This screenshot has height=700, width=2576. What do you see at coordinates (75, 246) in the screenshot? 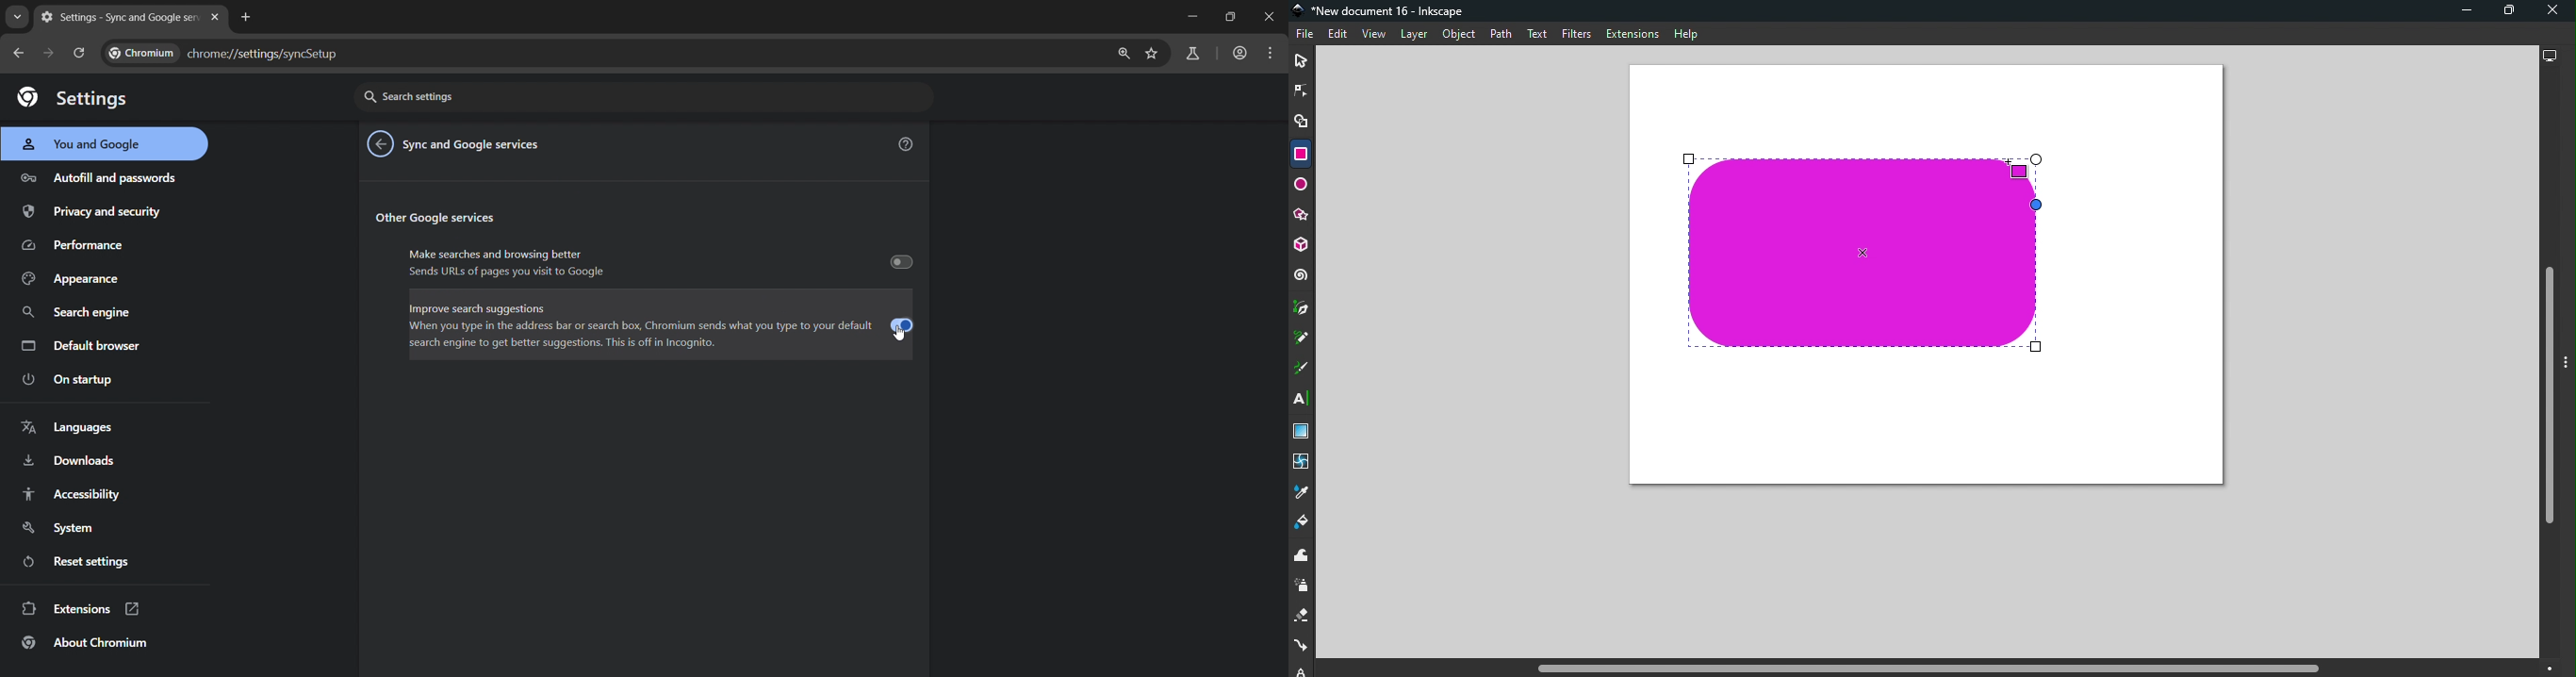
I see `performance ` at bounding box center [75, 246].